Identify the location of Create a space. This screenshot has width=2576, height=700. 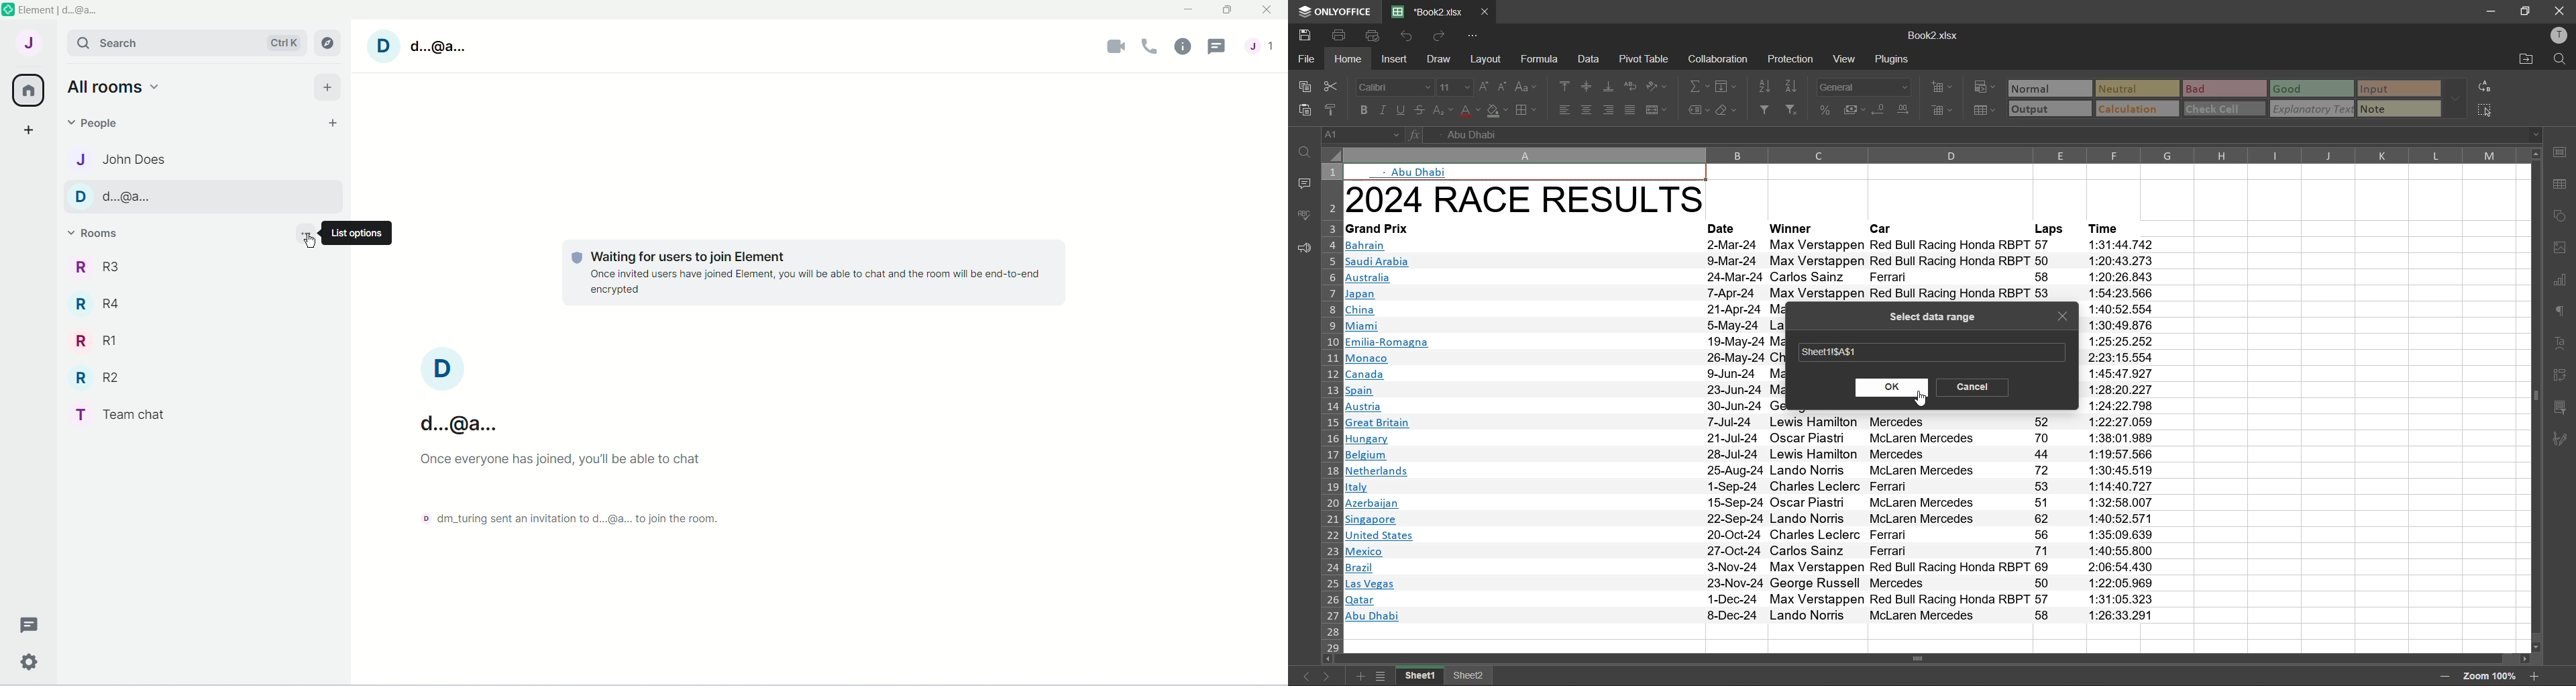
(28, 132).